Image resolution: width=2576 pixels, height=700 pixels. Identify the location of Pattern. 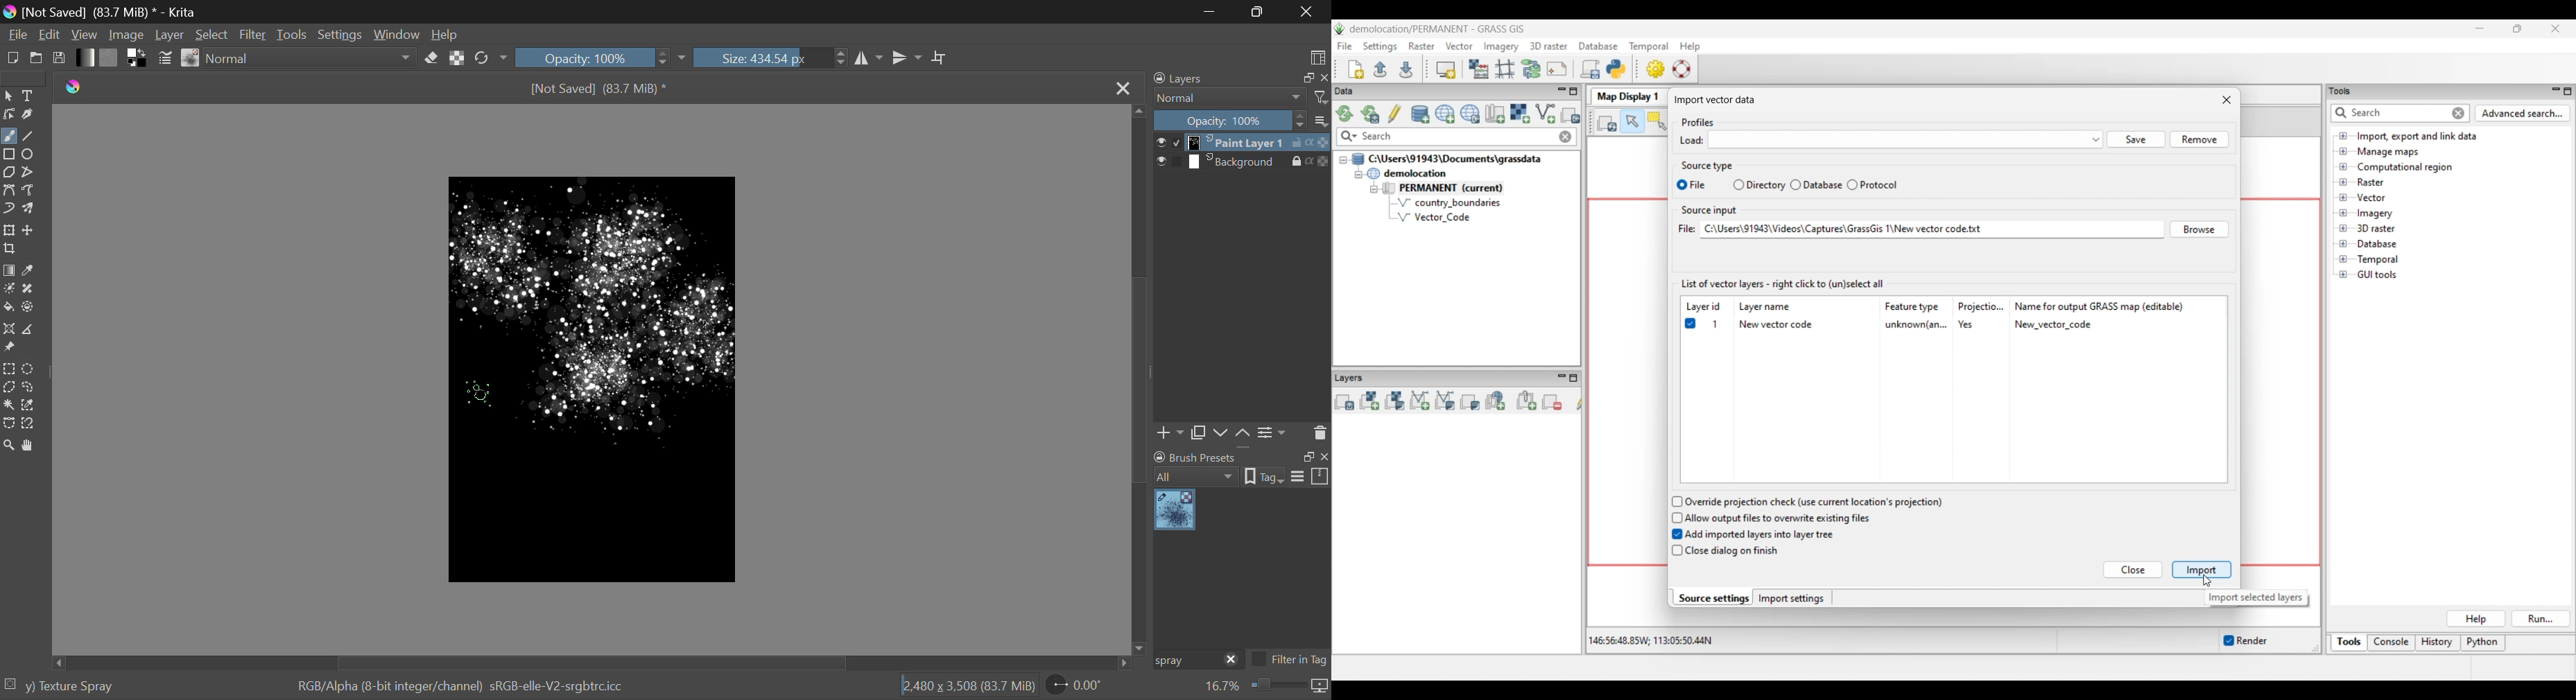
(110, 57).